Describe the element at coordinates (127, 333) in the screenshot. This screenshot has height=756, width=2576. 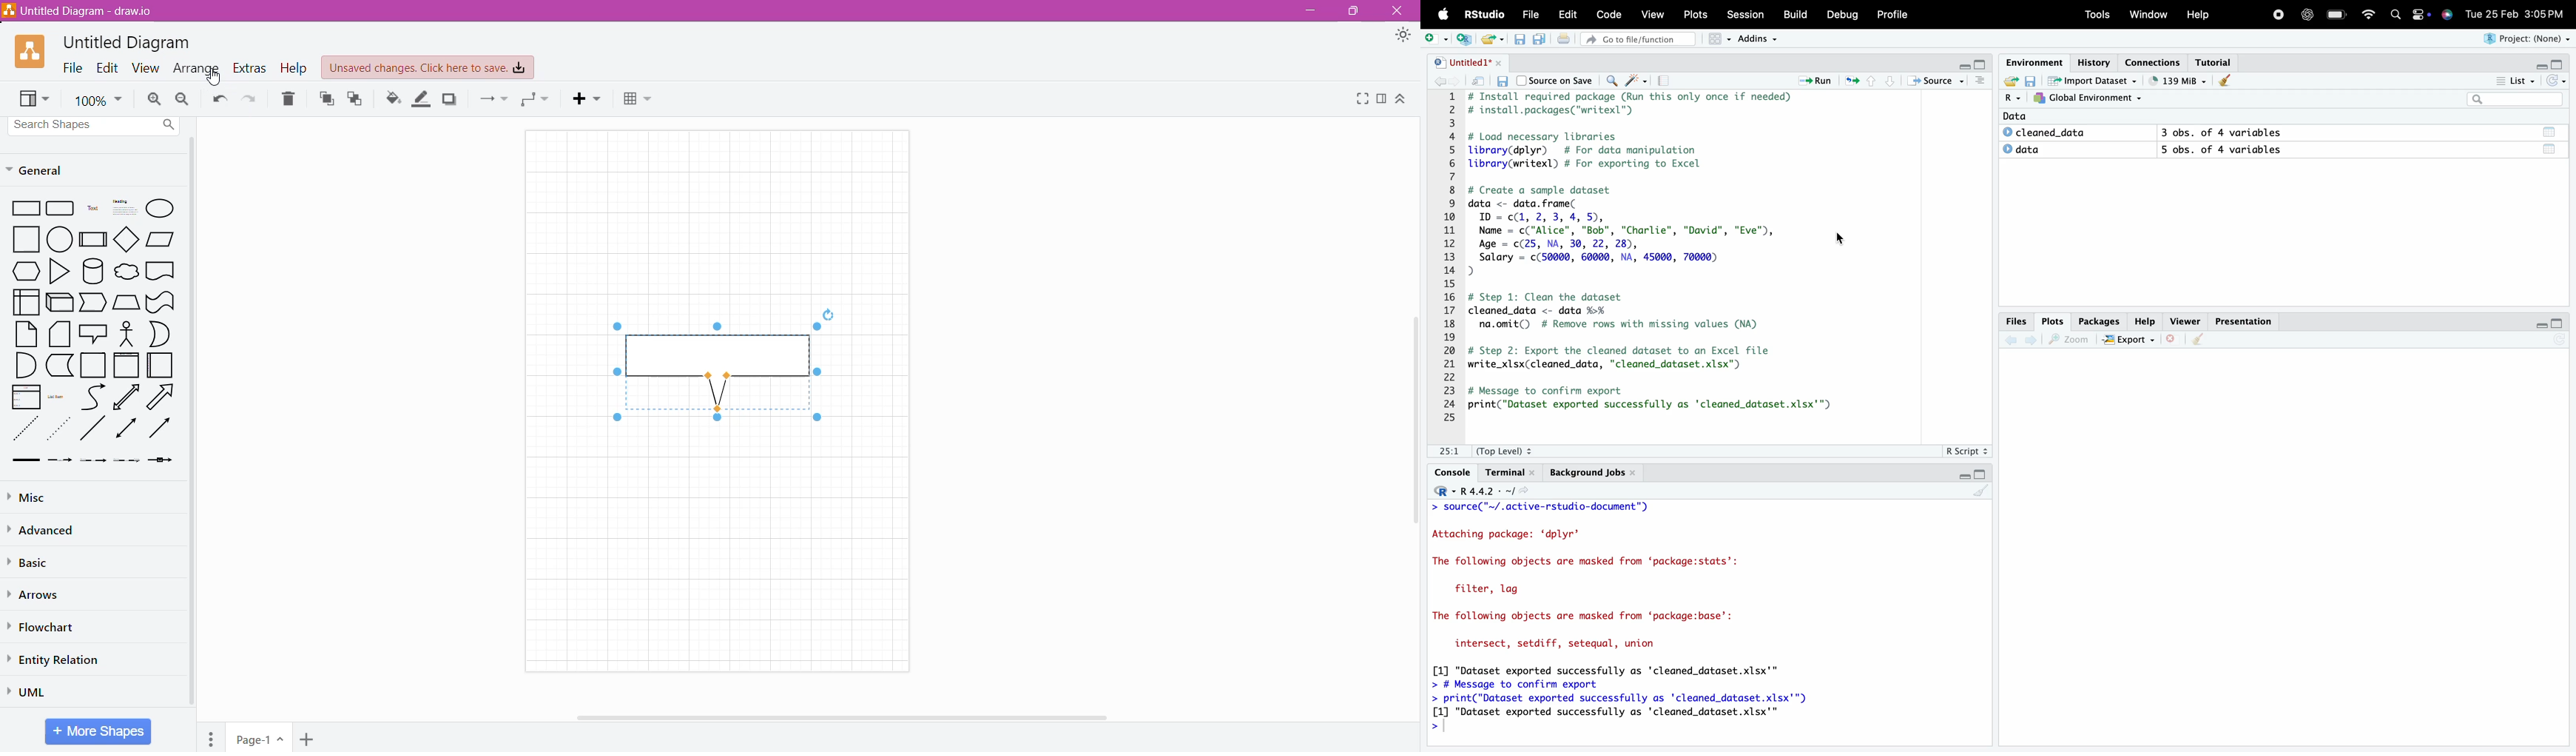
I see `Stick Figure` at that location.